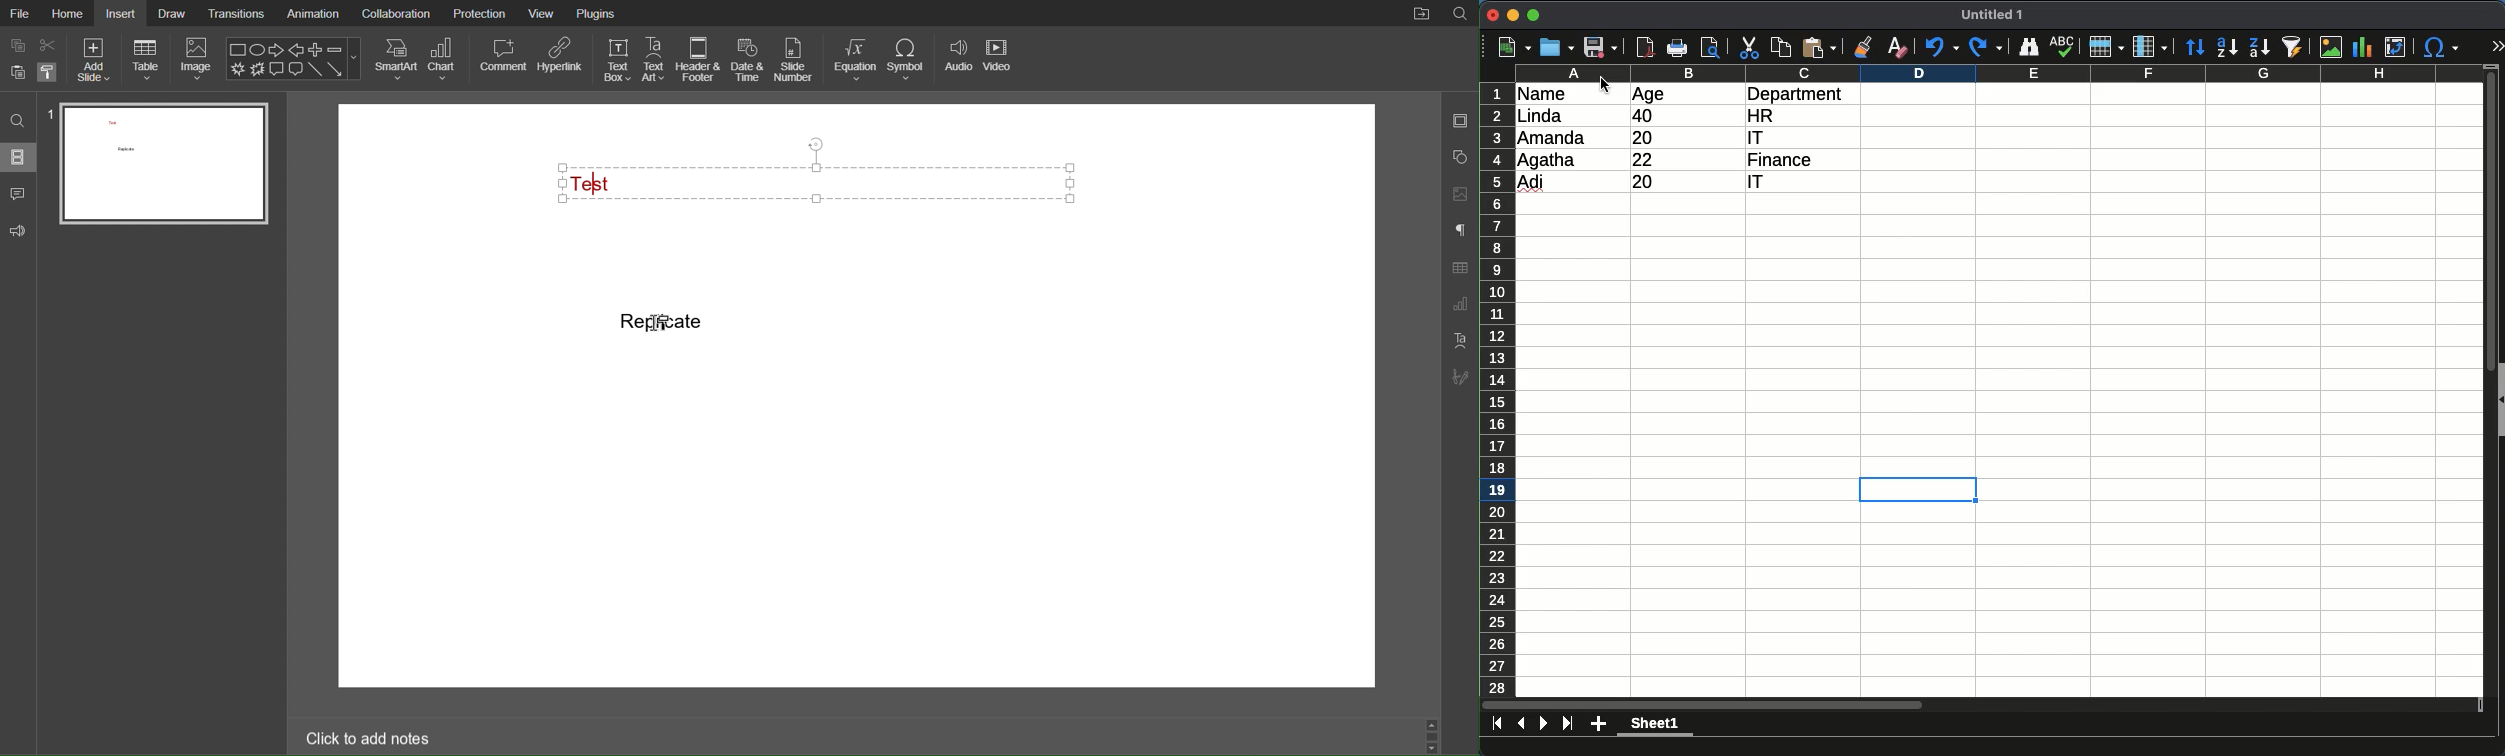 The width and height of the screenshot is (2520, 756). I want to click on SmartArt, so click(396, 59).